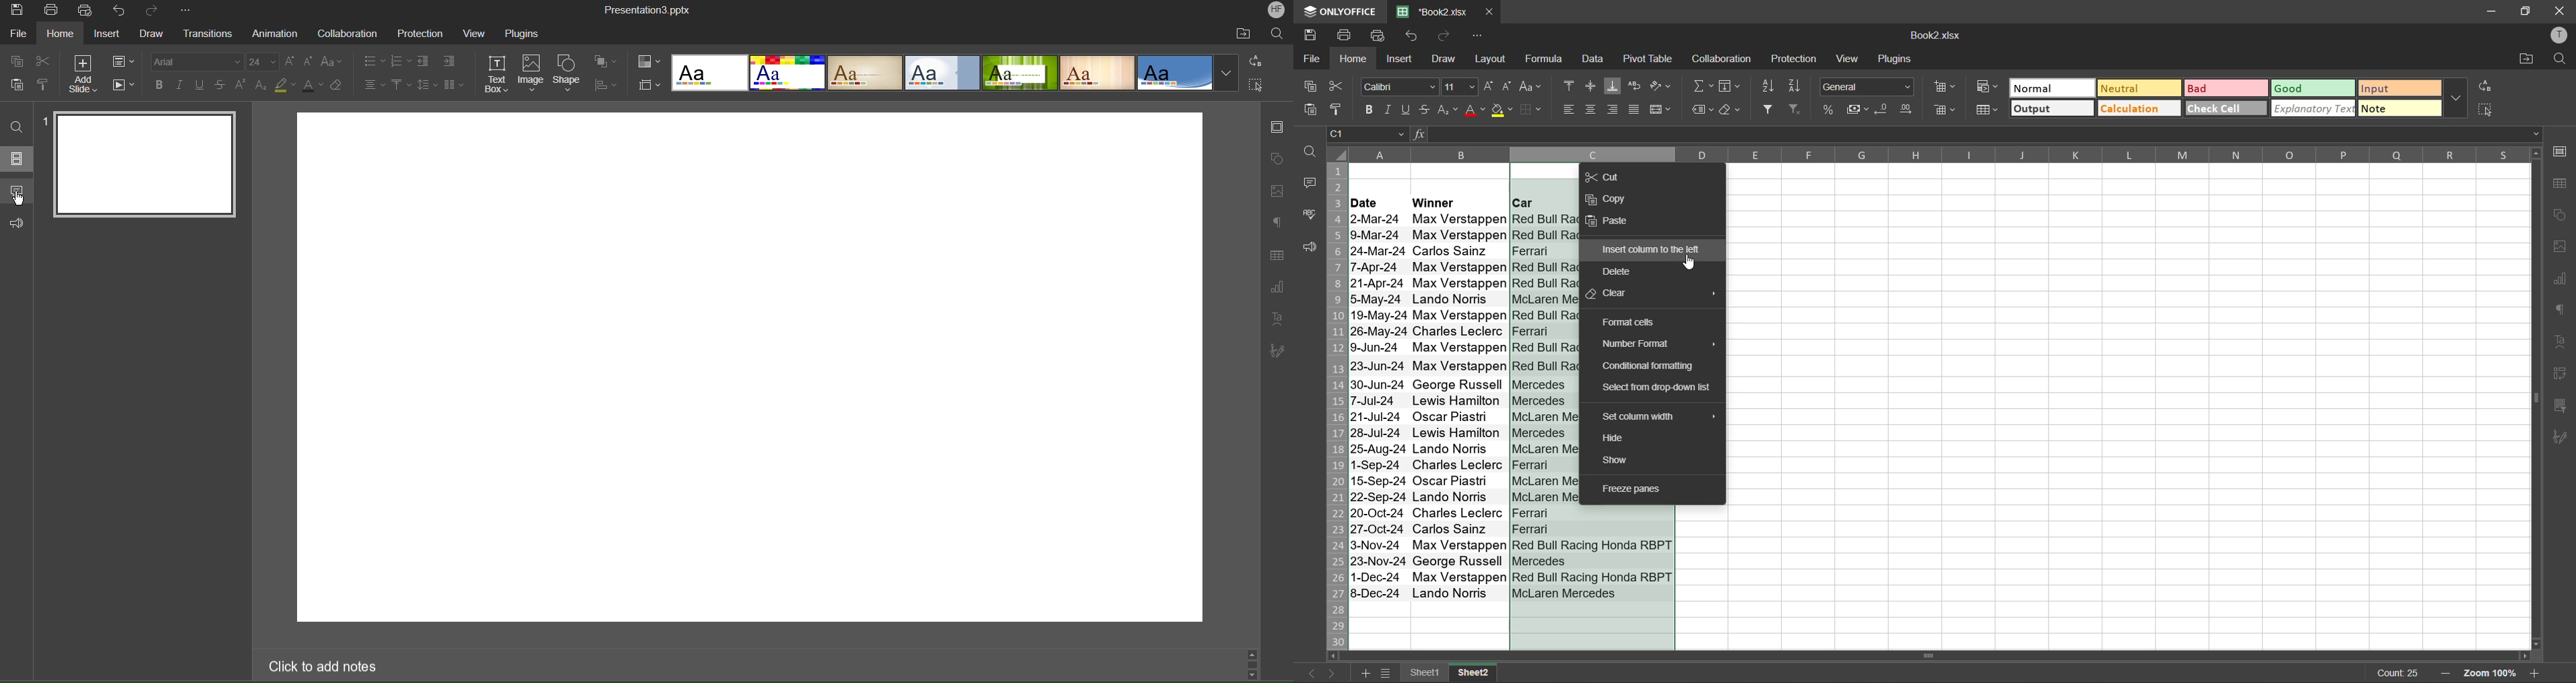 The image size is (2576, 700). I want to click on font style, so click(1400, 86).